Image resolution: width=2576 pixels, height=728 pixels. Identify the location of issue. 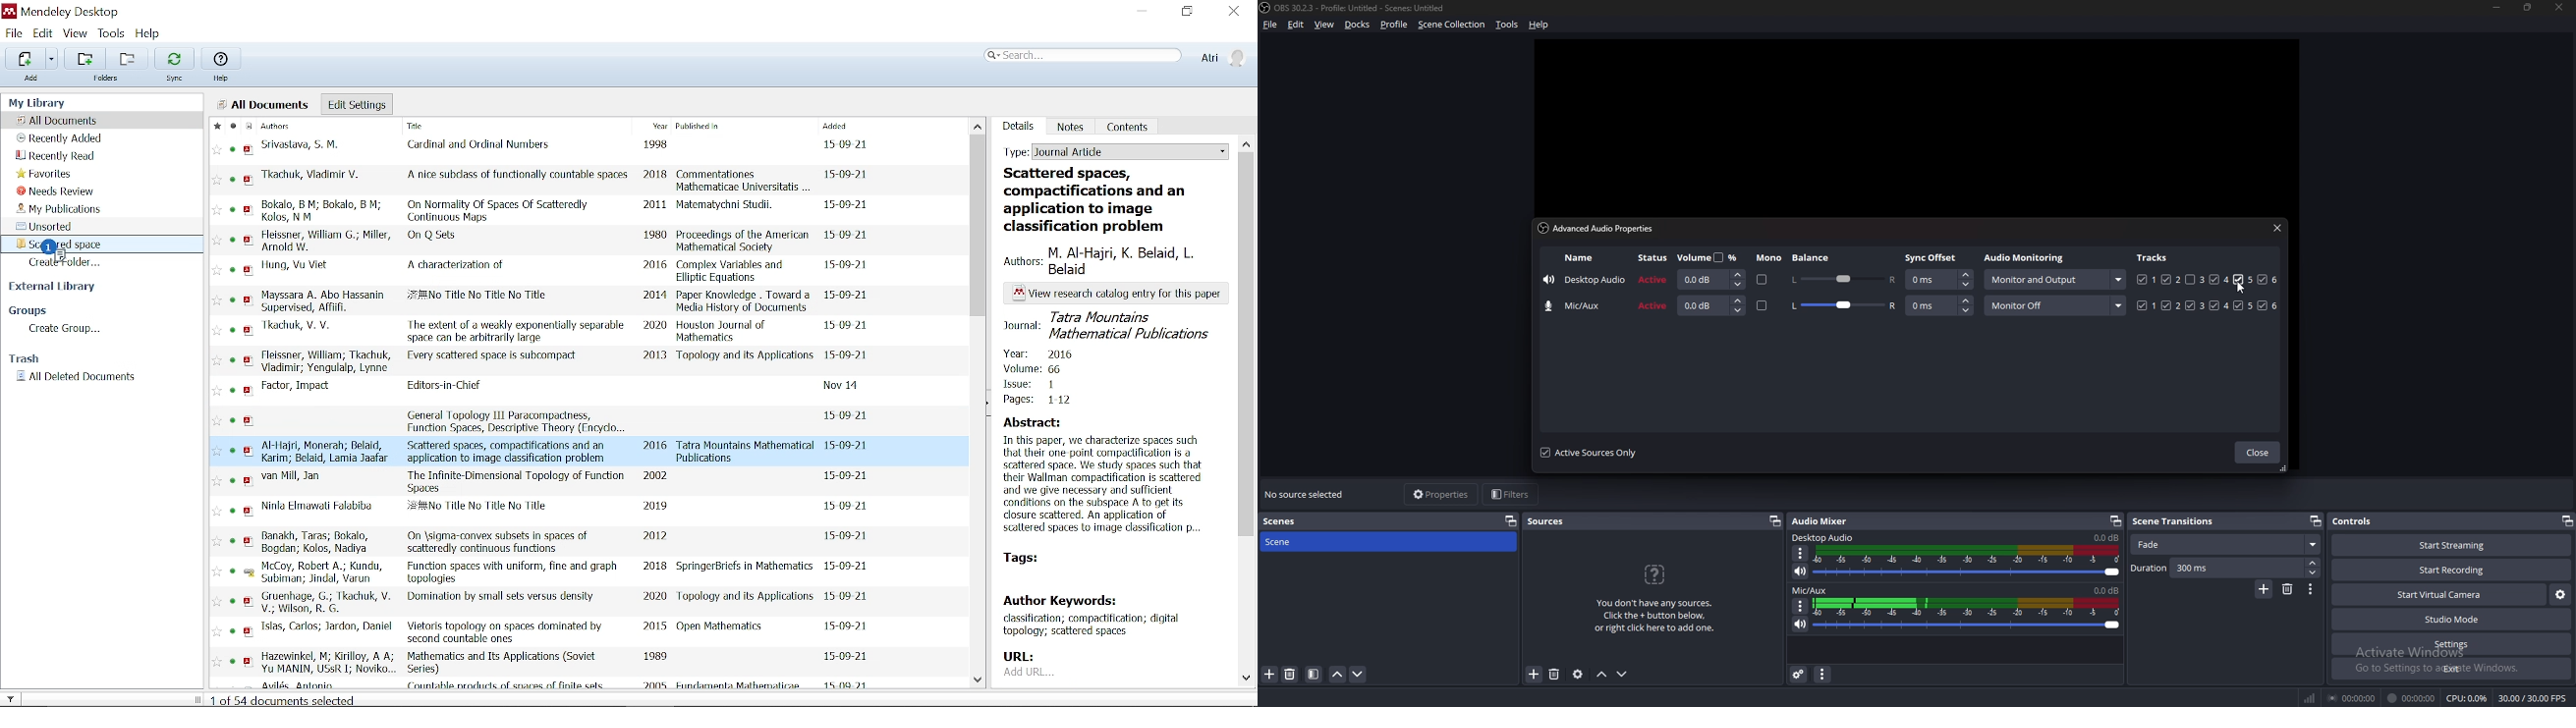
(1031, 386).